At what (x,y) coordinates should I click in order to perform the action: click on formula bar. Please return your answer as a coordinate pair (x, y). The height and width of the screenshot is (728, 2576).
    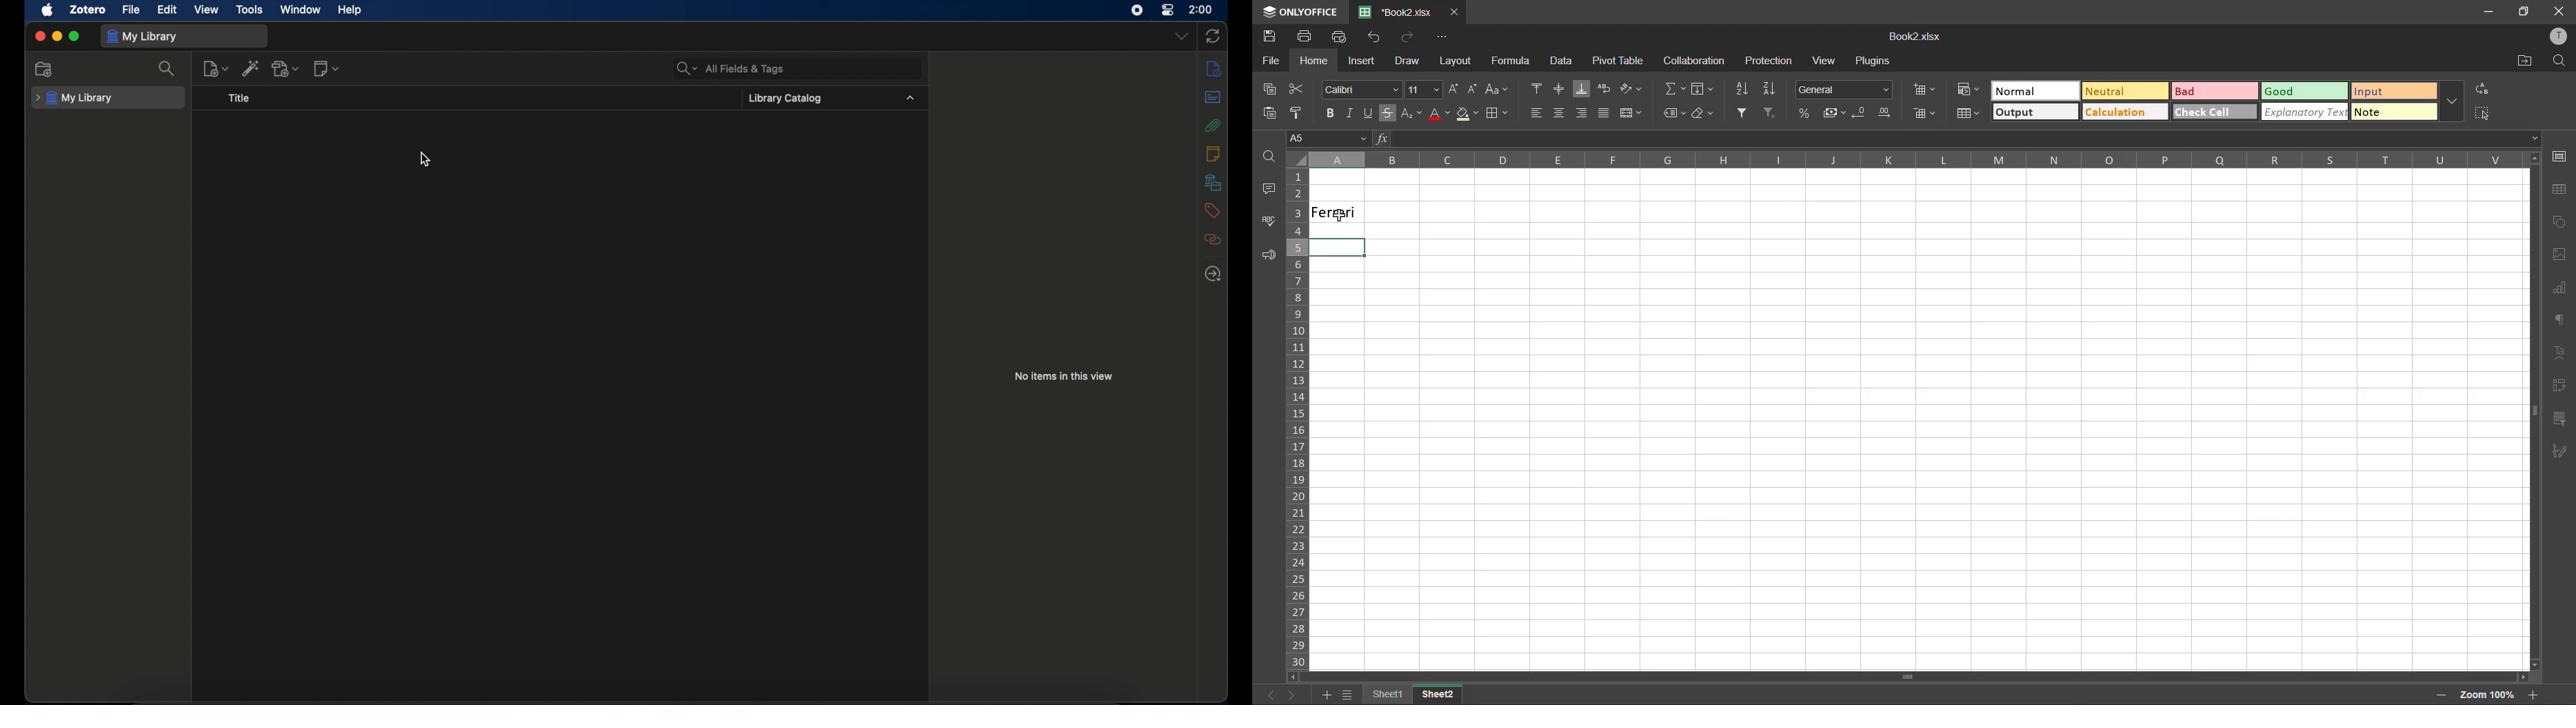
    Looking at the image, I should click on (1956, 139).